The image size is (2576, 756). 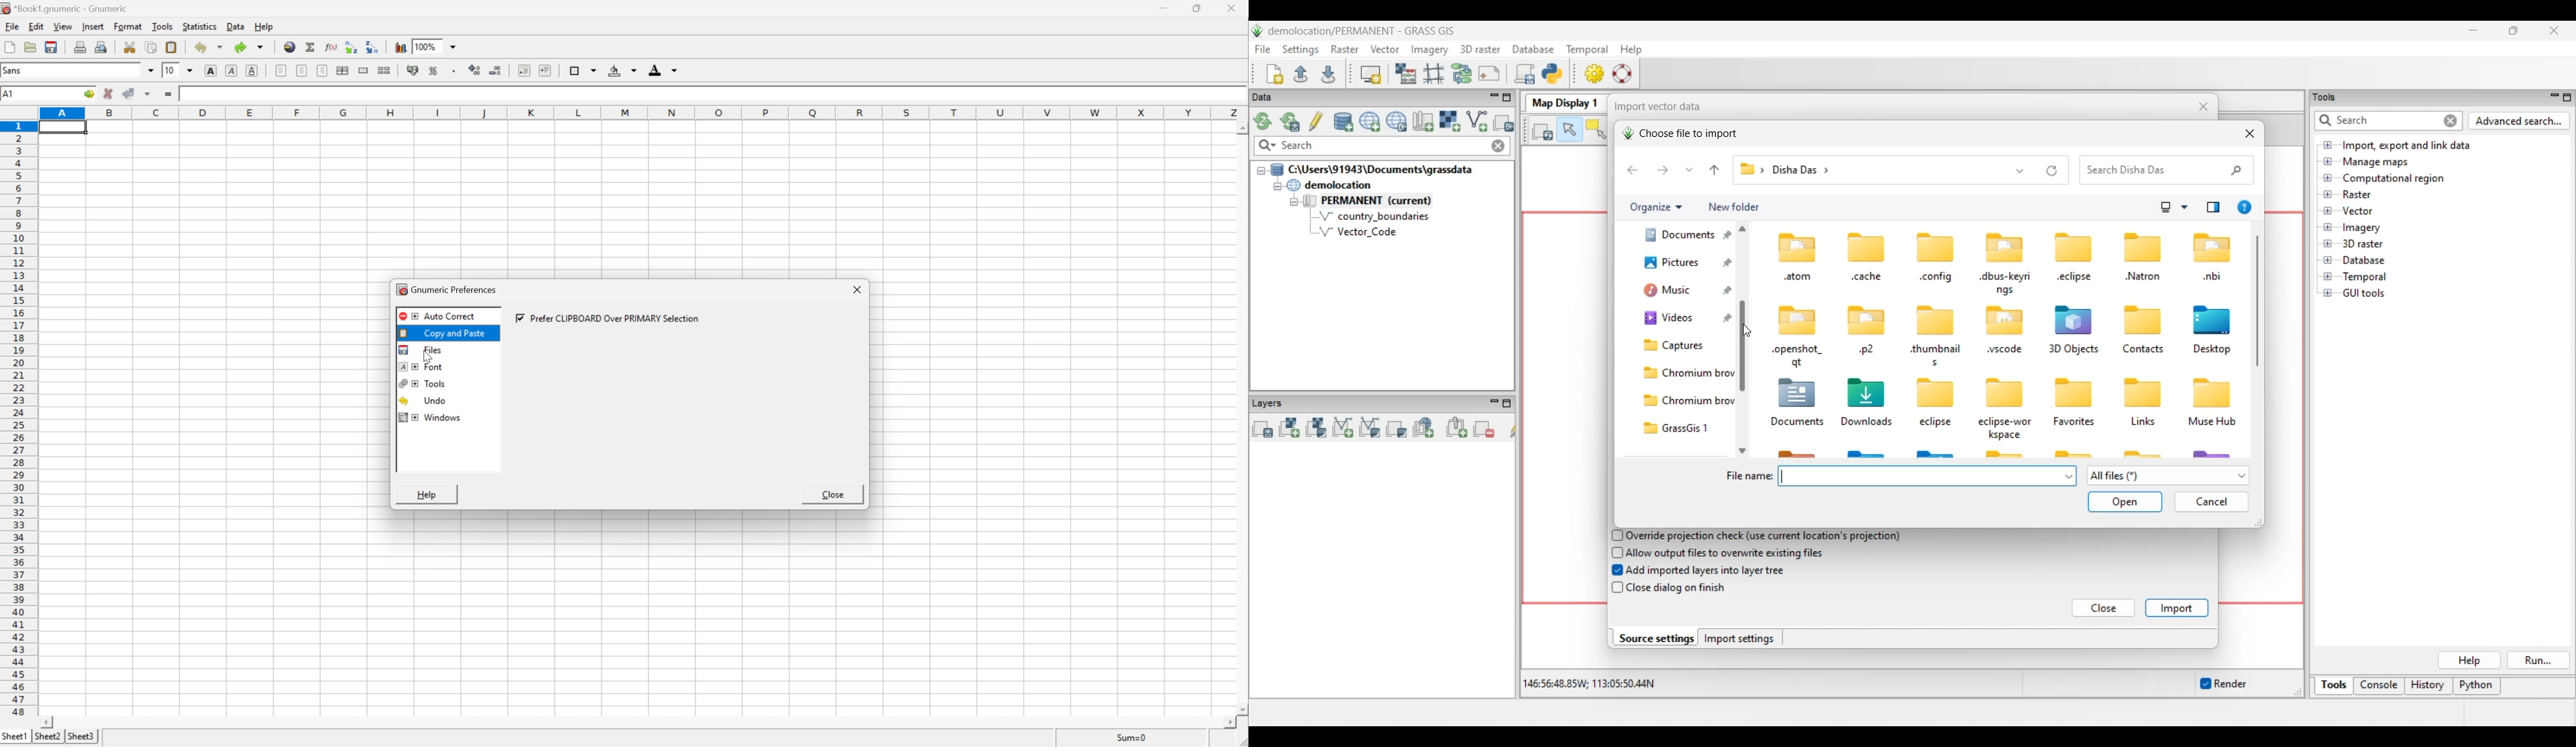 What do you see at coordinates (451, 290) in the screenshot?
I see `gnumeric preferences` at bounding box center [451, 290].